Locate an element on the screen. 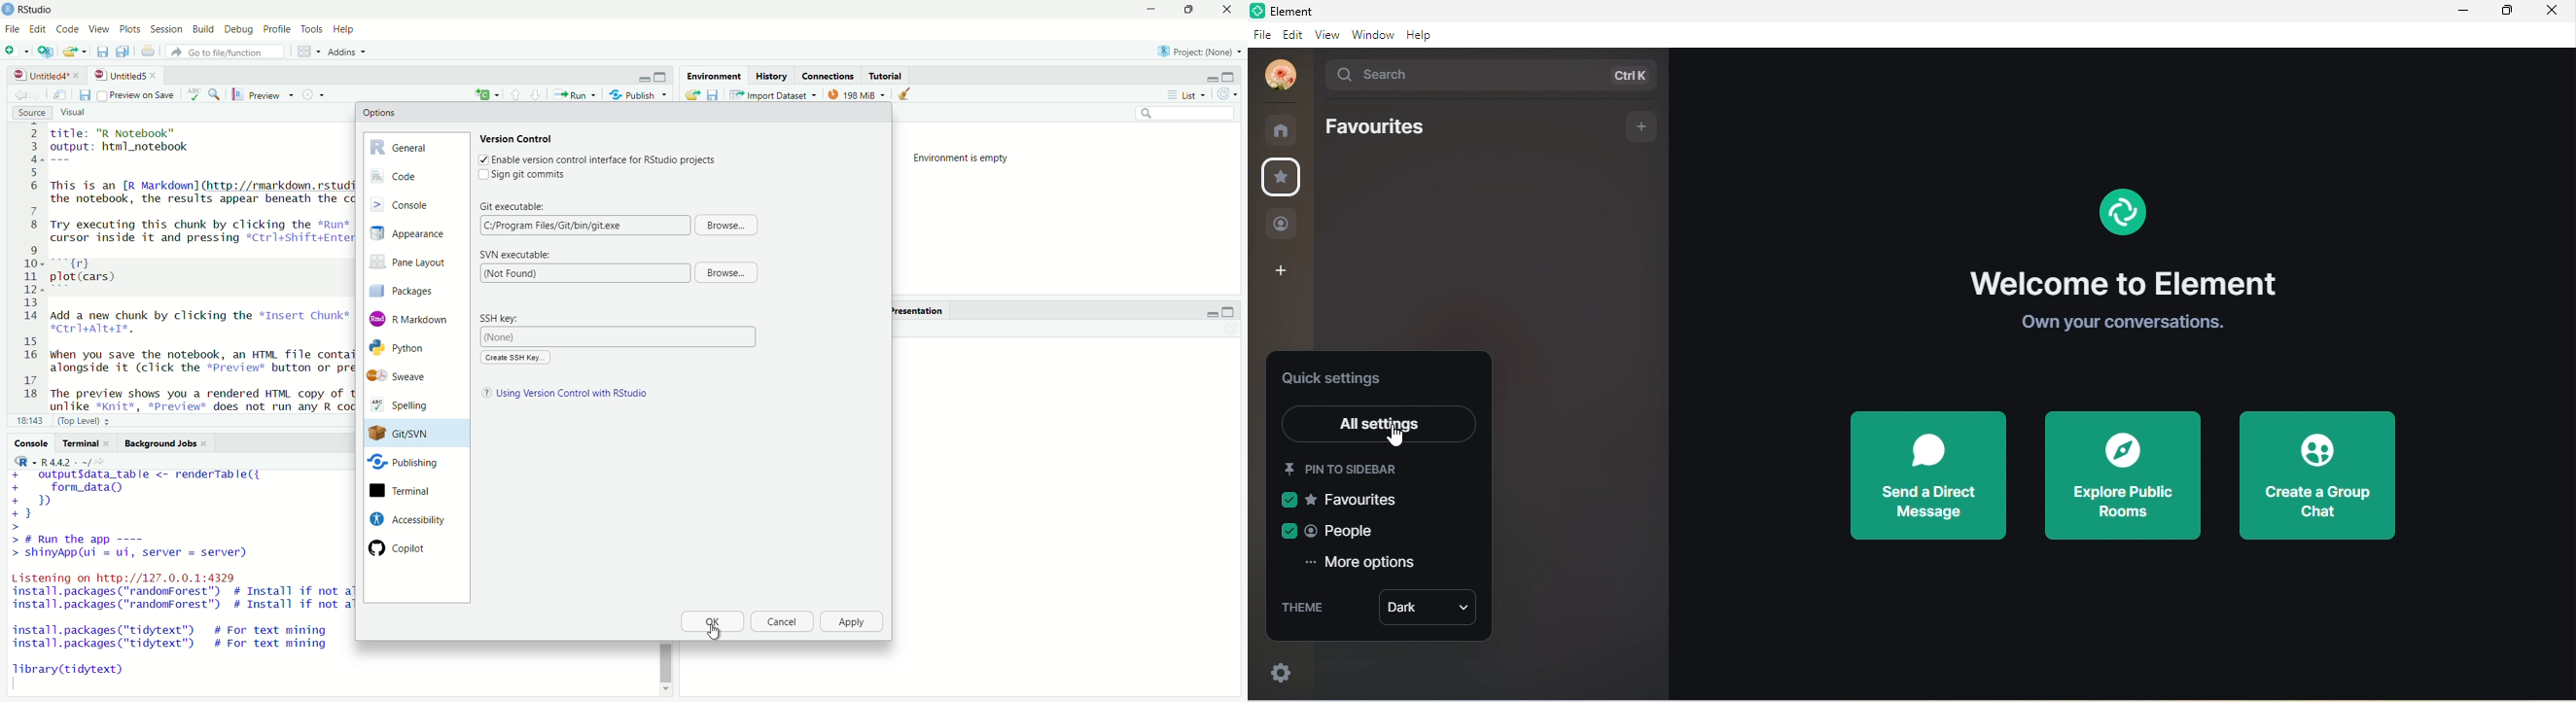 This screenshot has width=2576, height=728. View is located at coordinates (98, 30).